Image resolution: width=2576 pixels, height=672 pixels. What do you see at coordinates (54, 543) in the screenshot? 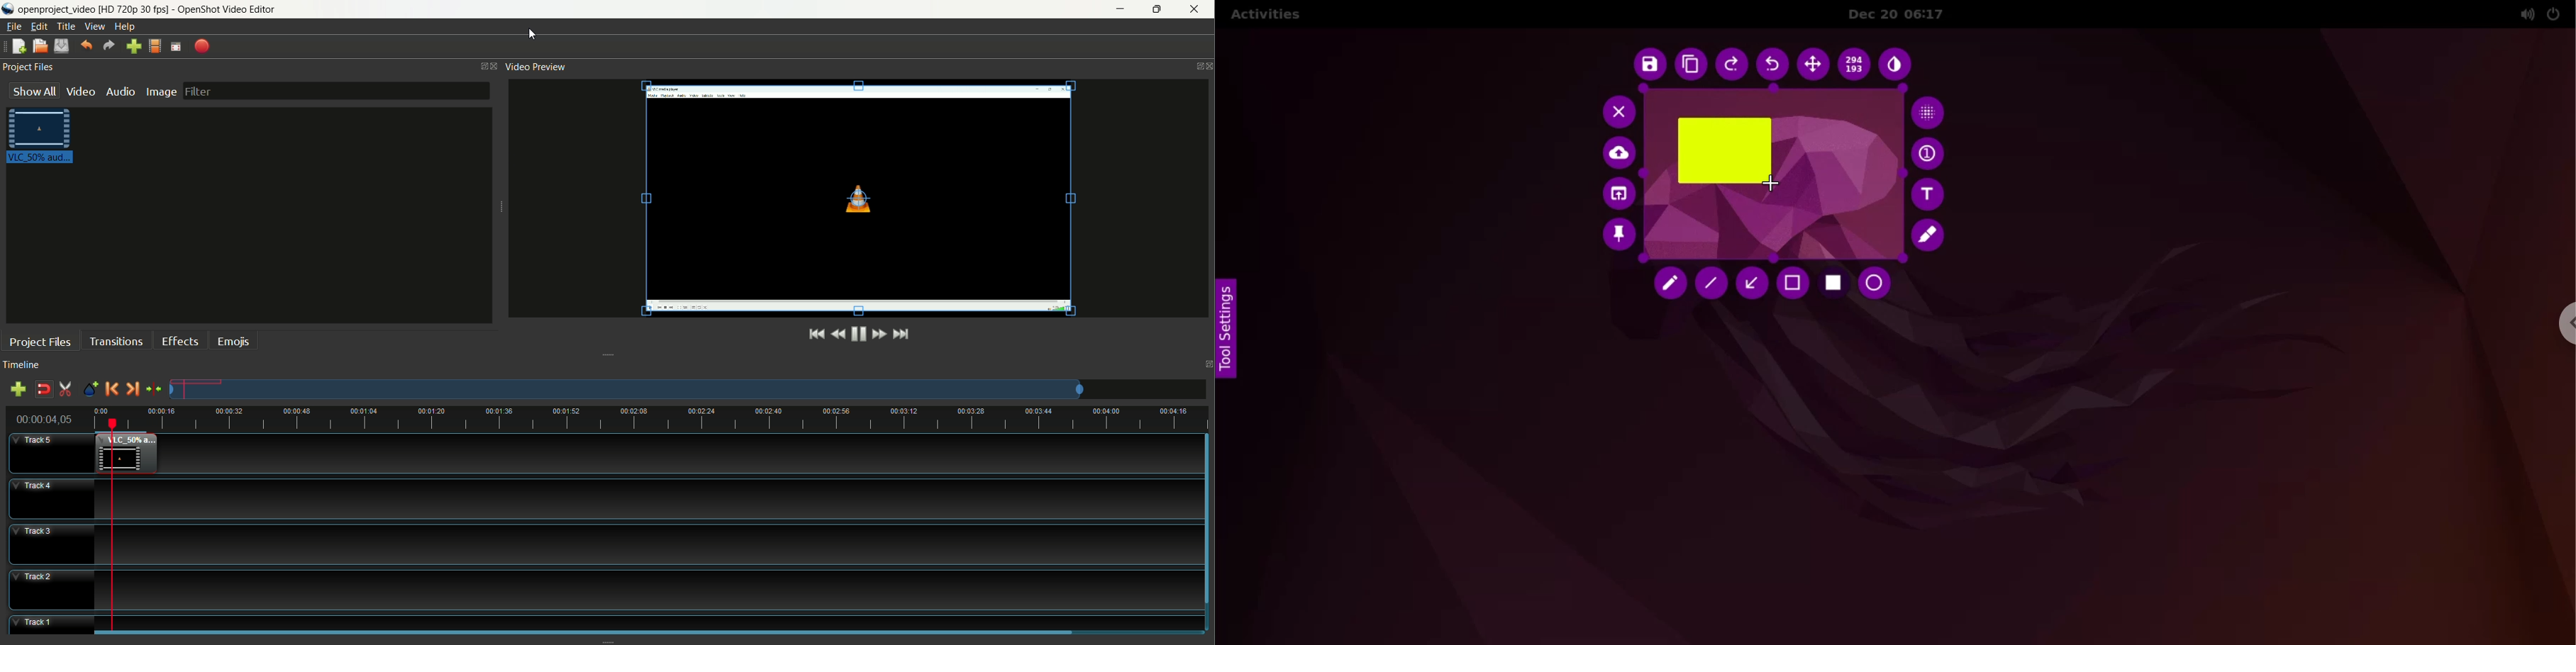
I see `track3` at bounding box center [54, 543].